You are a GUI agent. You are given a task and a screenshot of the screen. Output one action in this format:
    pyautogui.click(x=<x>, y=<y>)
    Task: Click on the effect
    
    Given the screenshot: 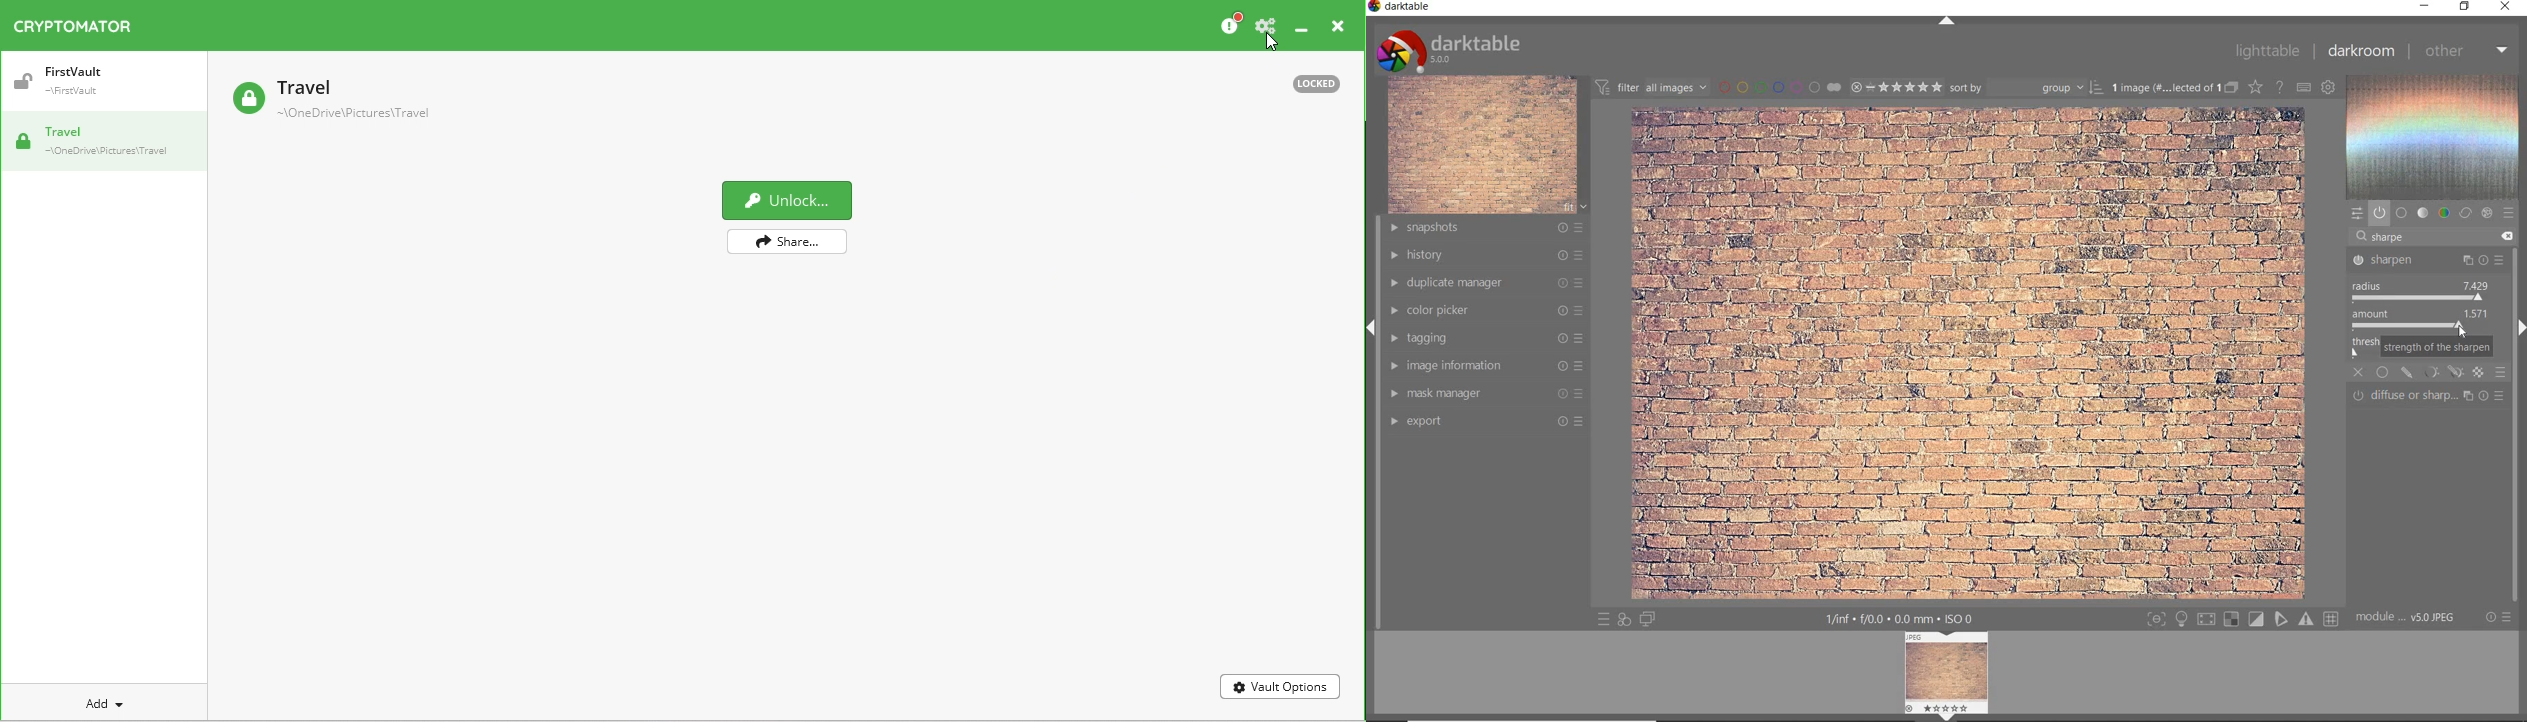 What is the action you would take?
    pyautogui.click(x=2488, y=212)
    